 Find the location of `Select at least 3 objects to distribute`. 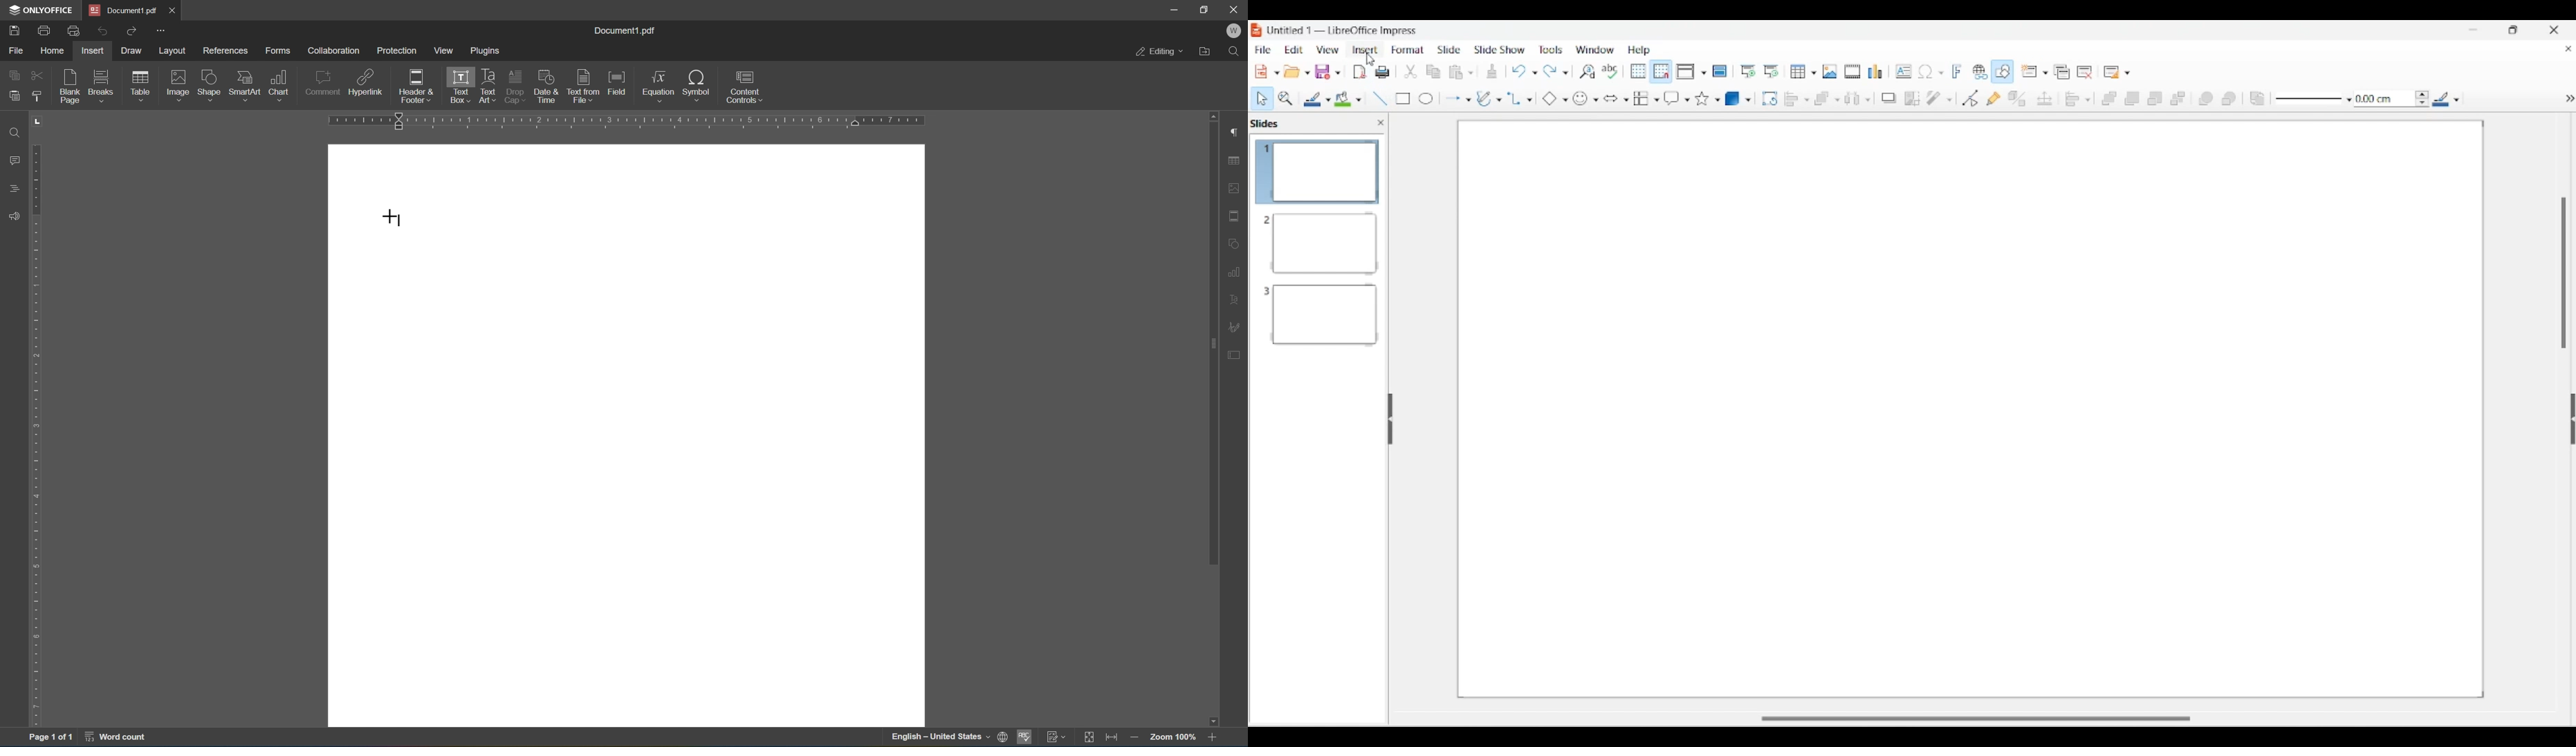

Select at least 3 objects to distribute is located at coordinates (1857, 98).